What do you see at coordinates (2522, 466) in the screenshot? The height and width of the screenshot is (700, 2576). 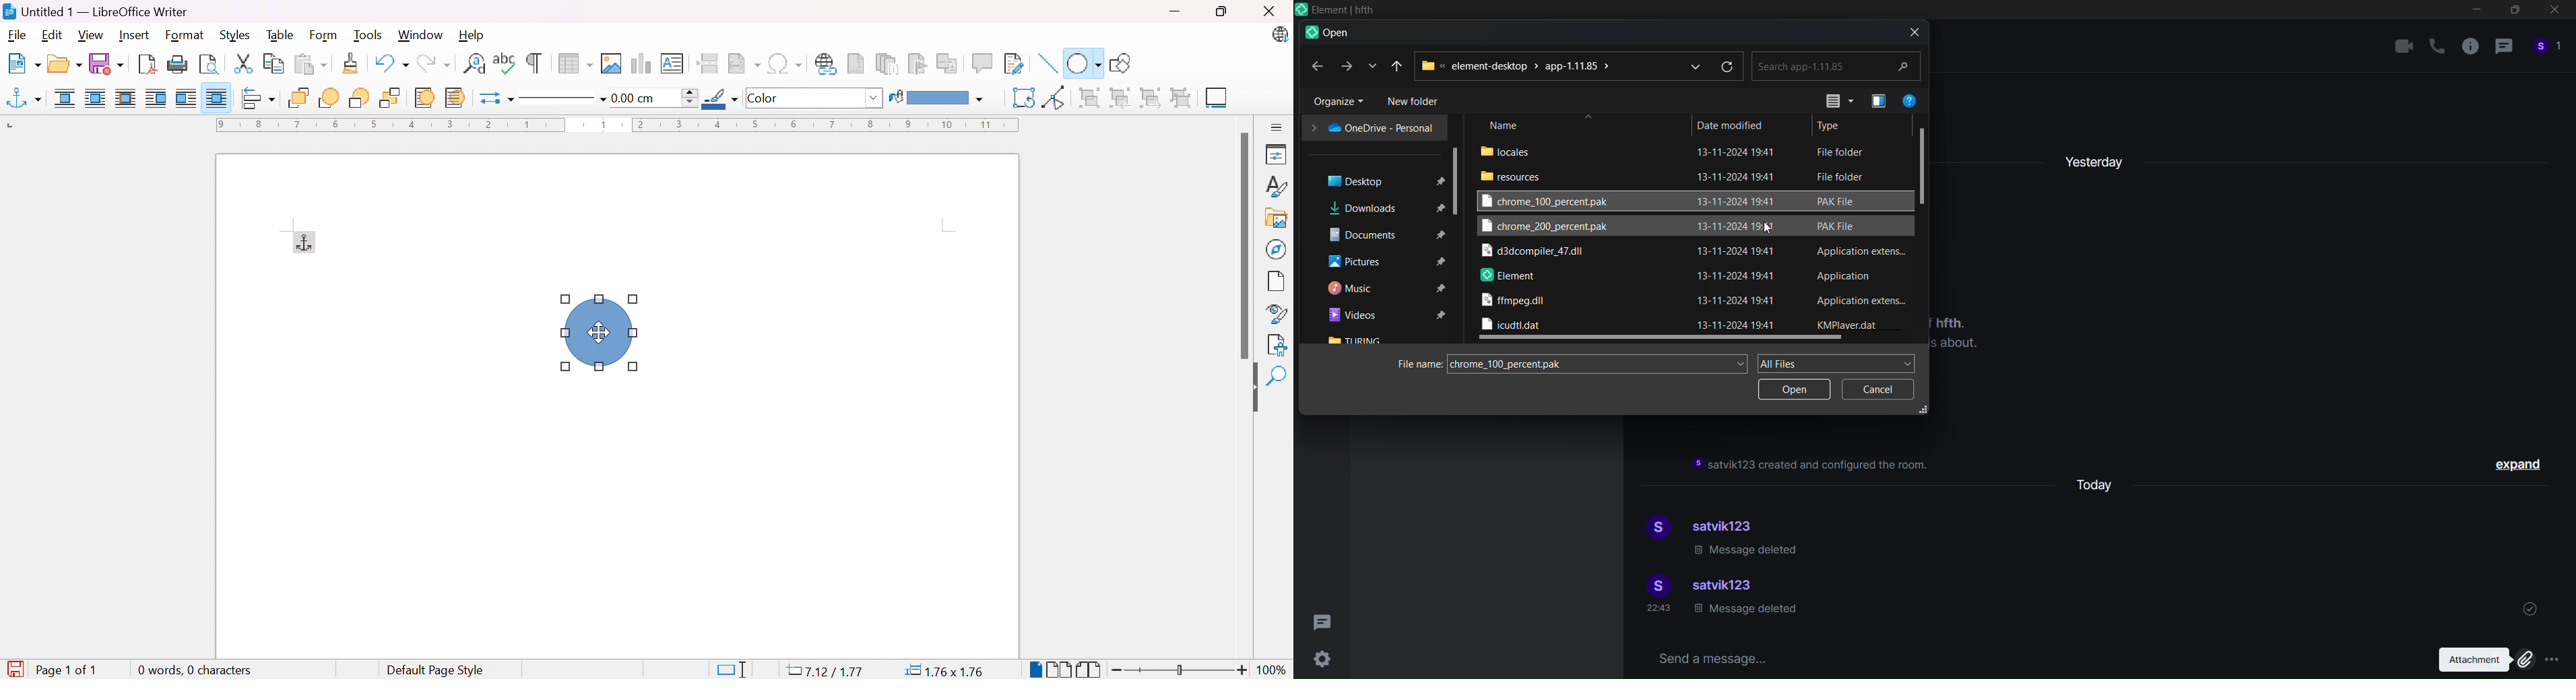 I see `expand` at bounding box center [2522, 466].